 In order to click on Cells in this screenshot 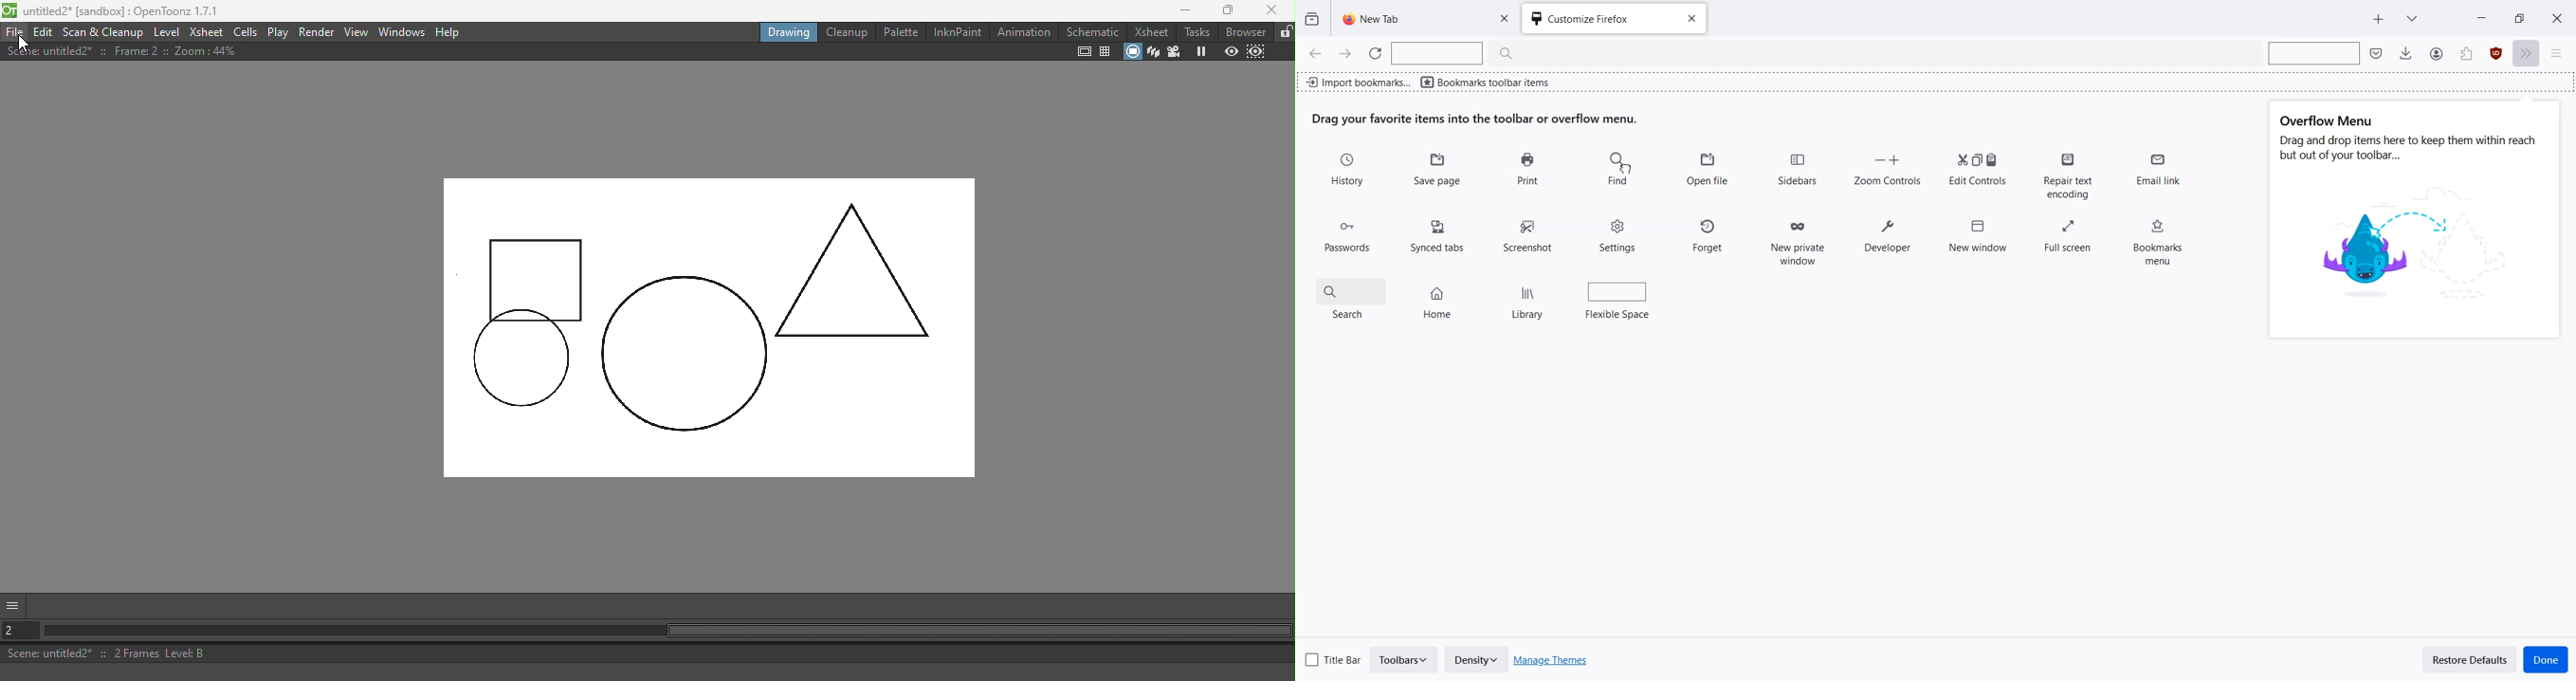, I will do `click(246, 32)`.